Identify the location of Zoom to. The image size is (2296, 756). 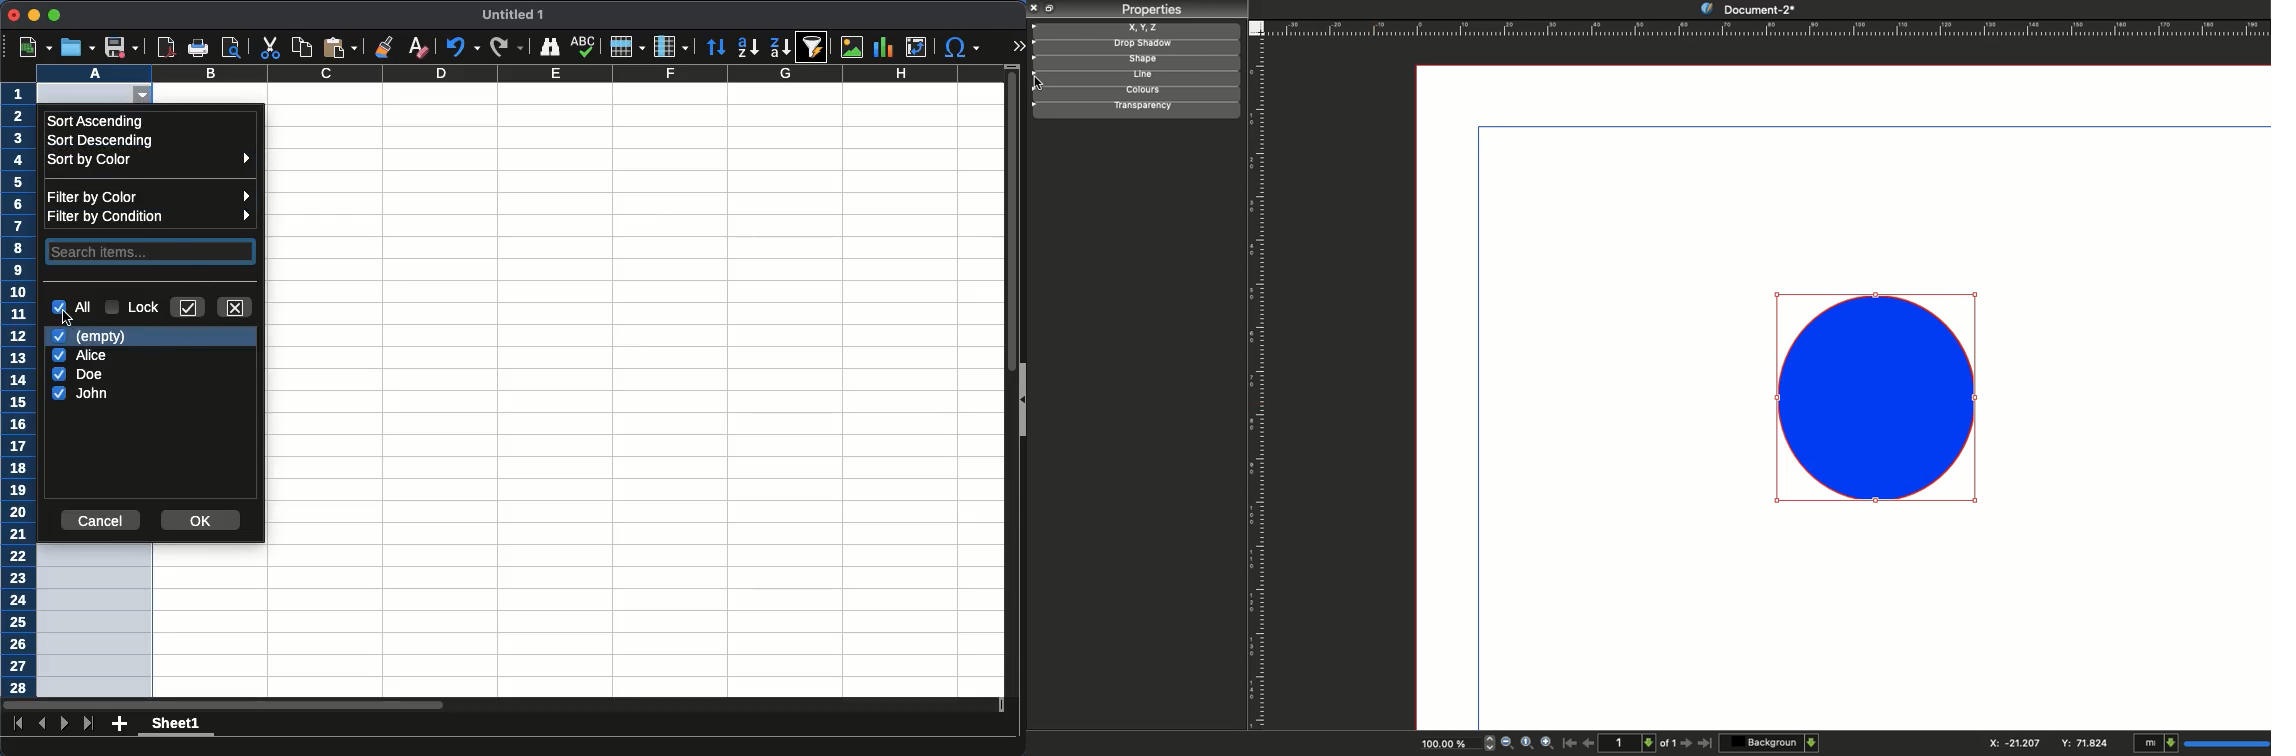
(1527, 742).